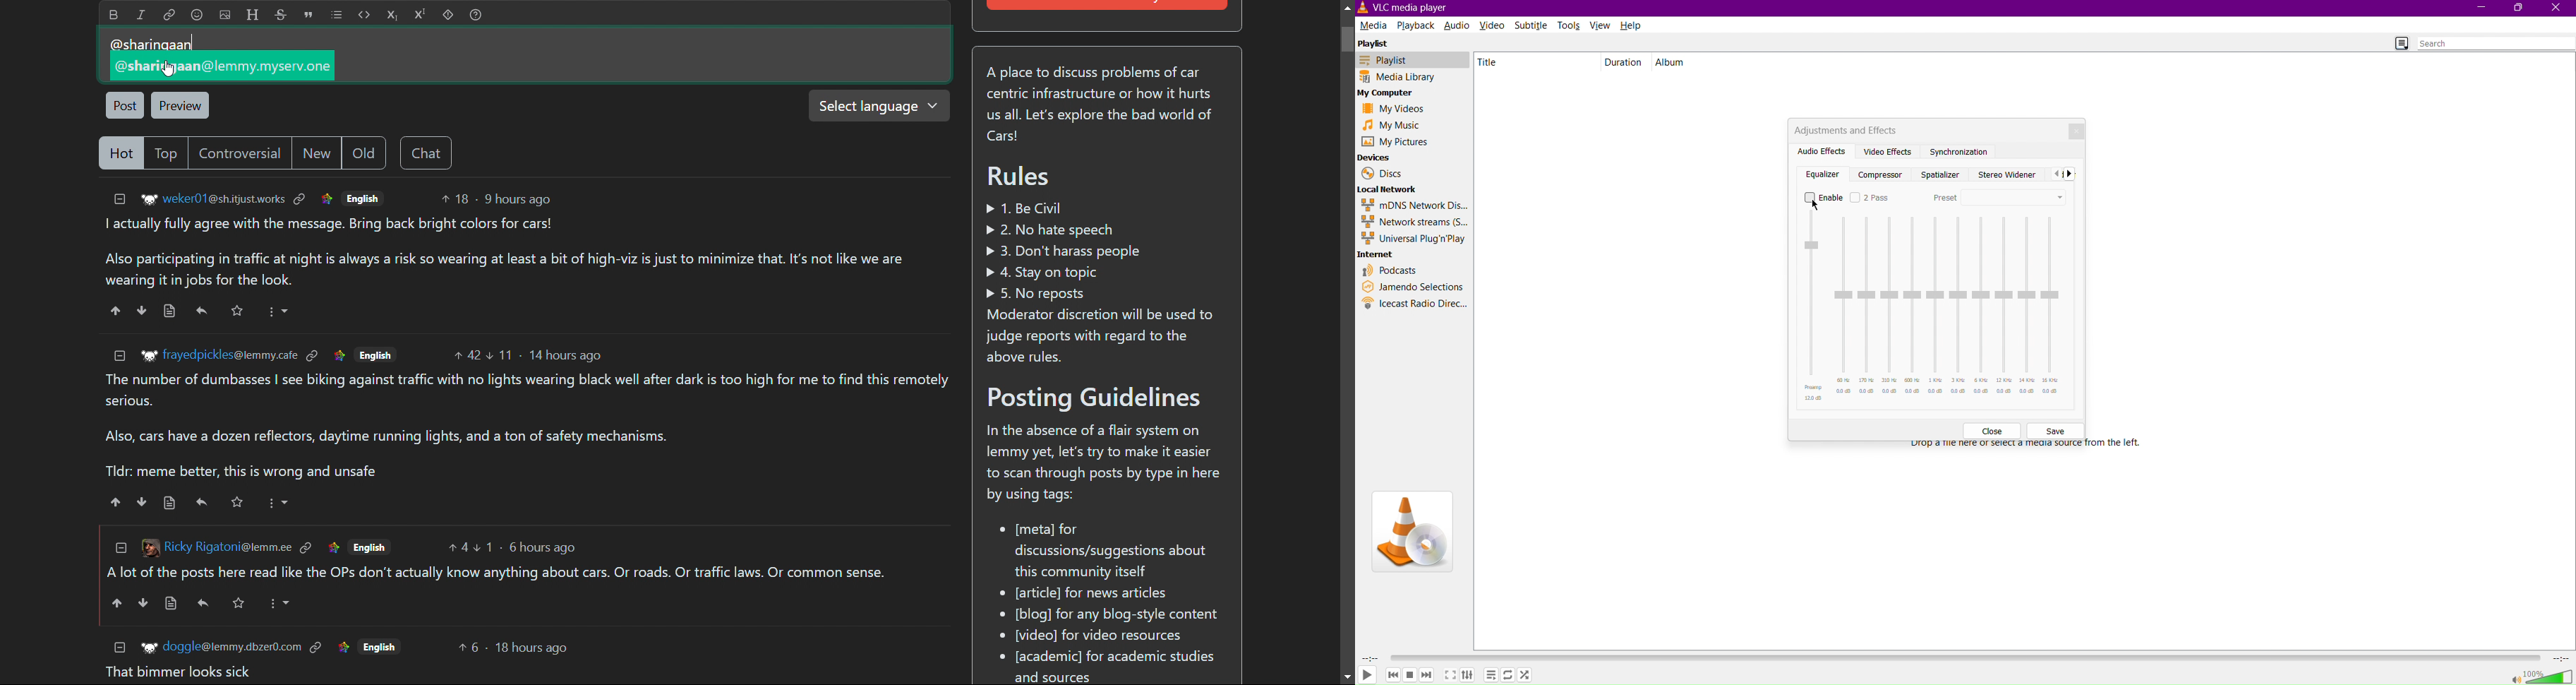 This screenshot has width=2576, height=700. Describe the element at coordinates (565, 355) in the screenshot. I see `14 hours ago` at that location.